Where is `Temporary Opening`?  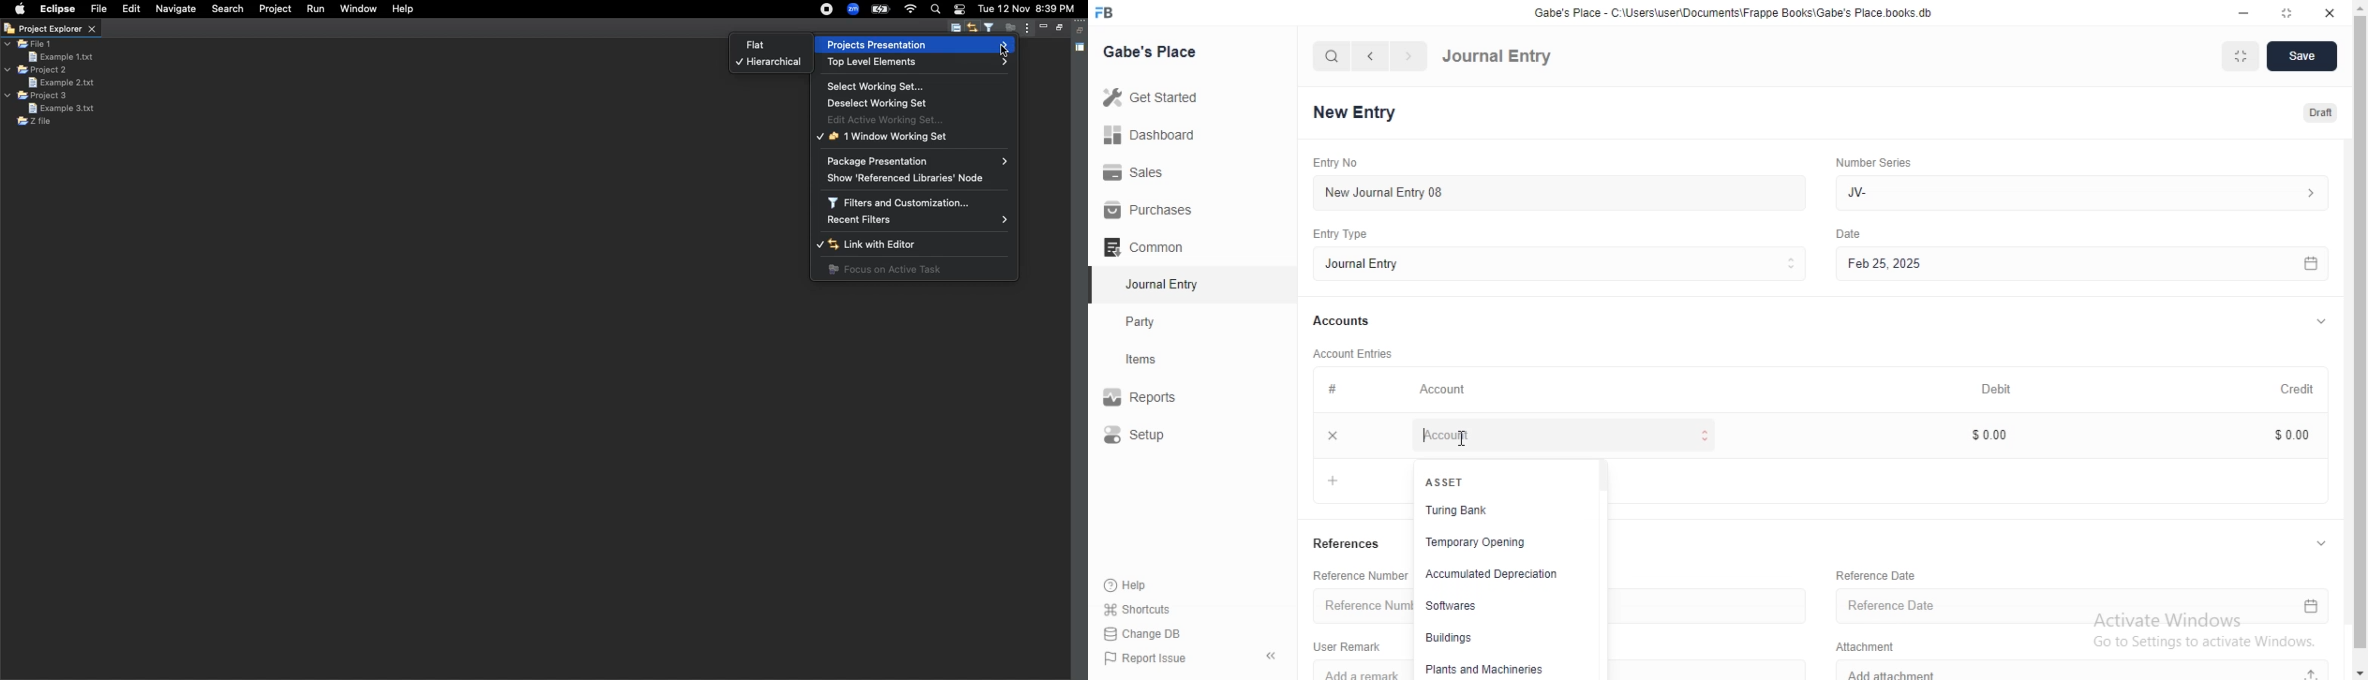 Temporary Opening is located at coordinates (1495, 544).